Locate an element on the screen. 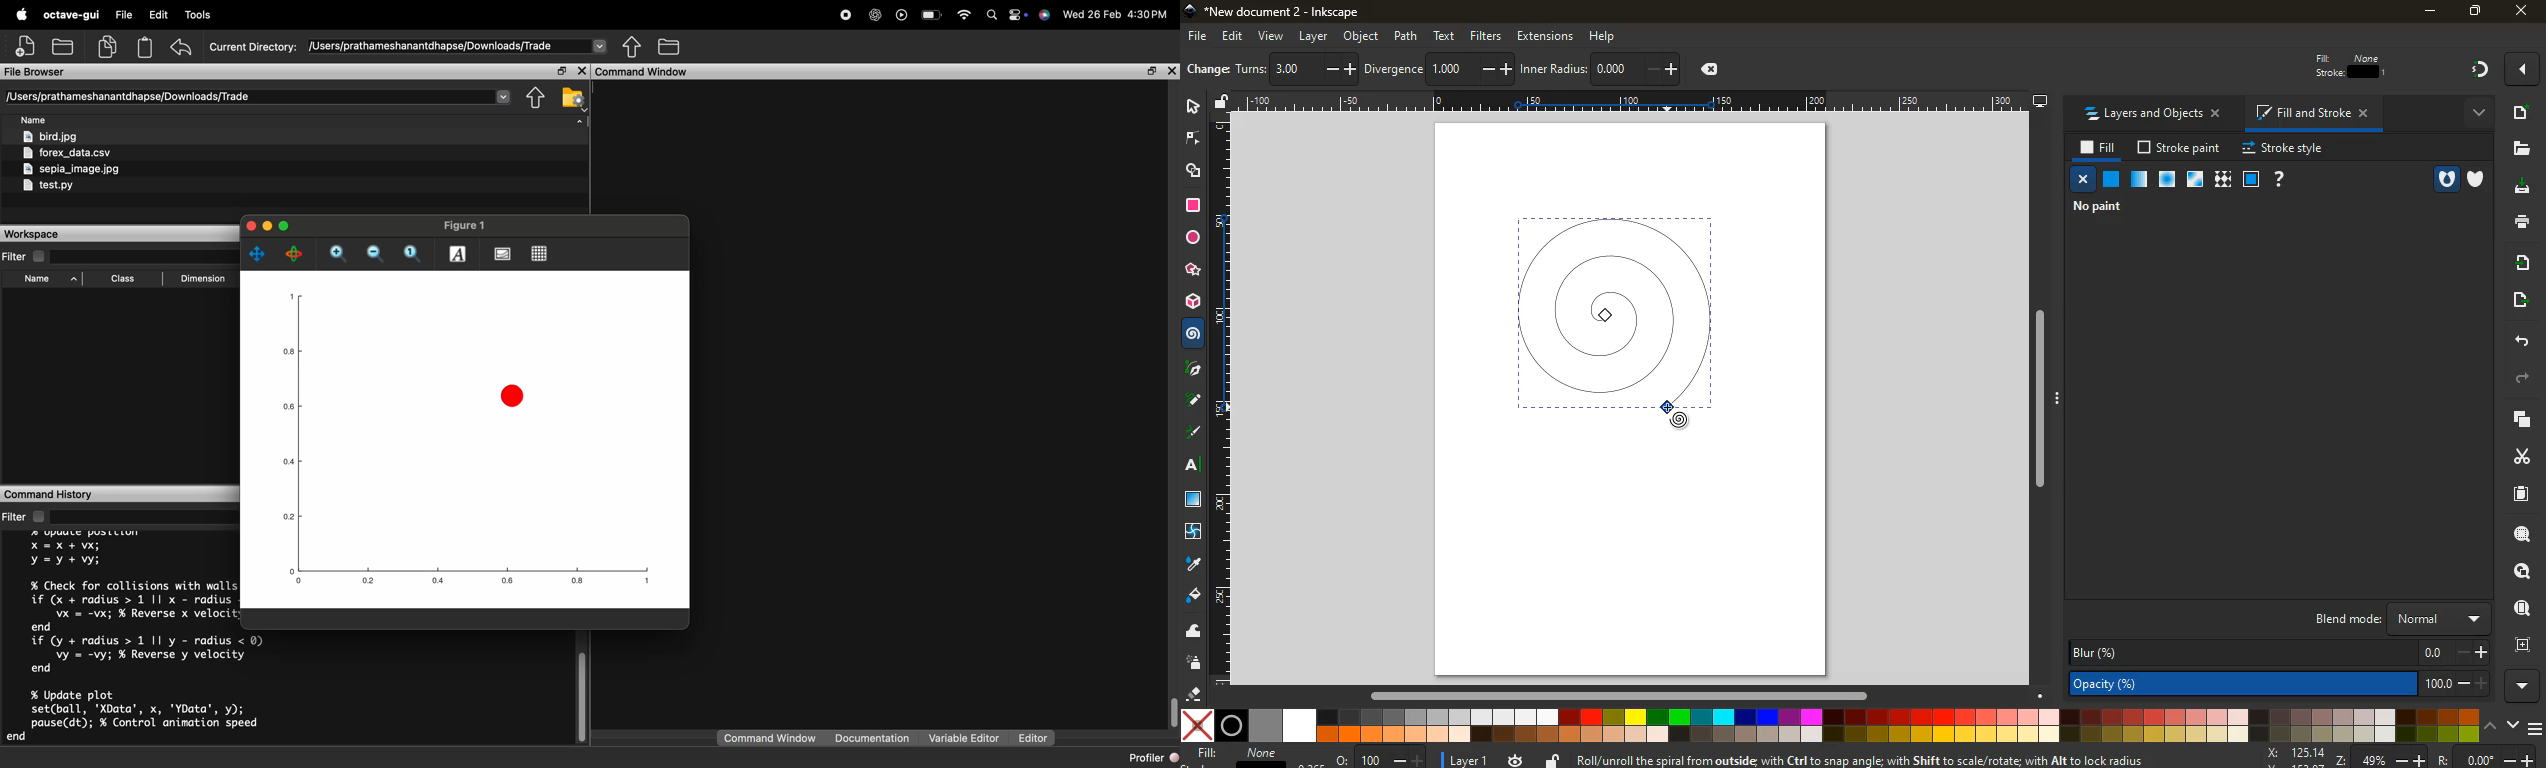 This screenshot has width=2548, height=784. layers is located at coordinates (2517, 423).